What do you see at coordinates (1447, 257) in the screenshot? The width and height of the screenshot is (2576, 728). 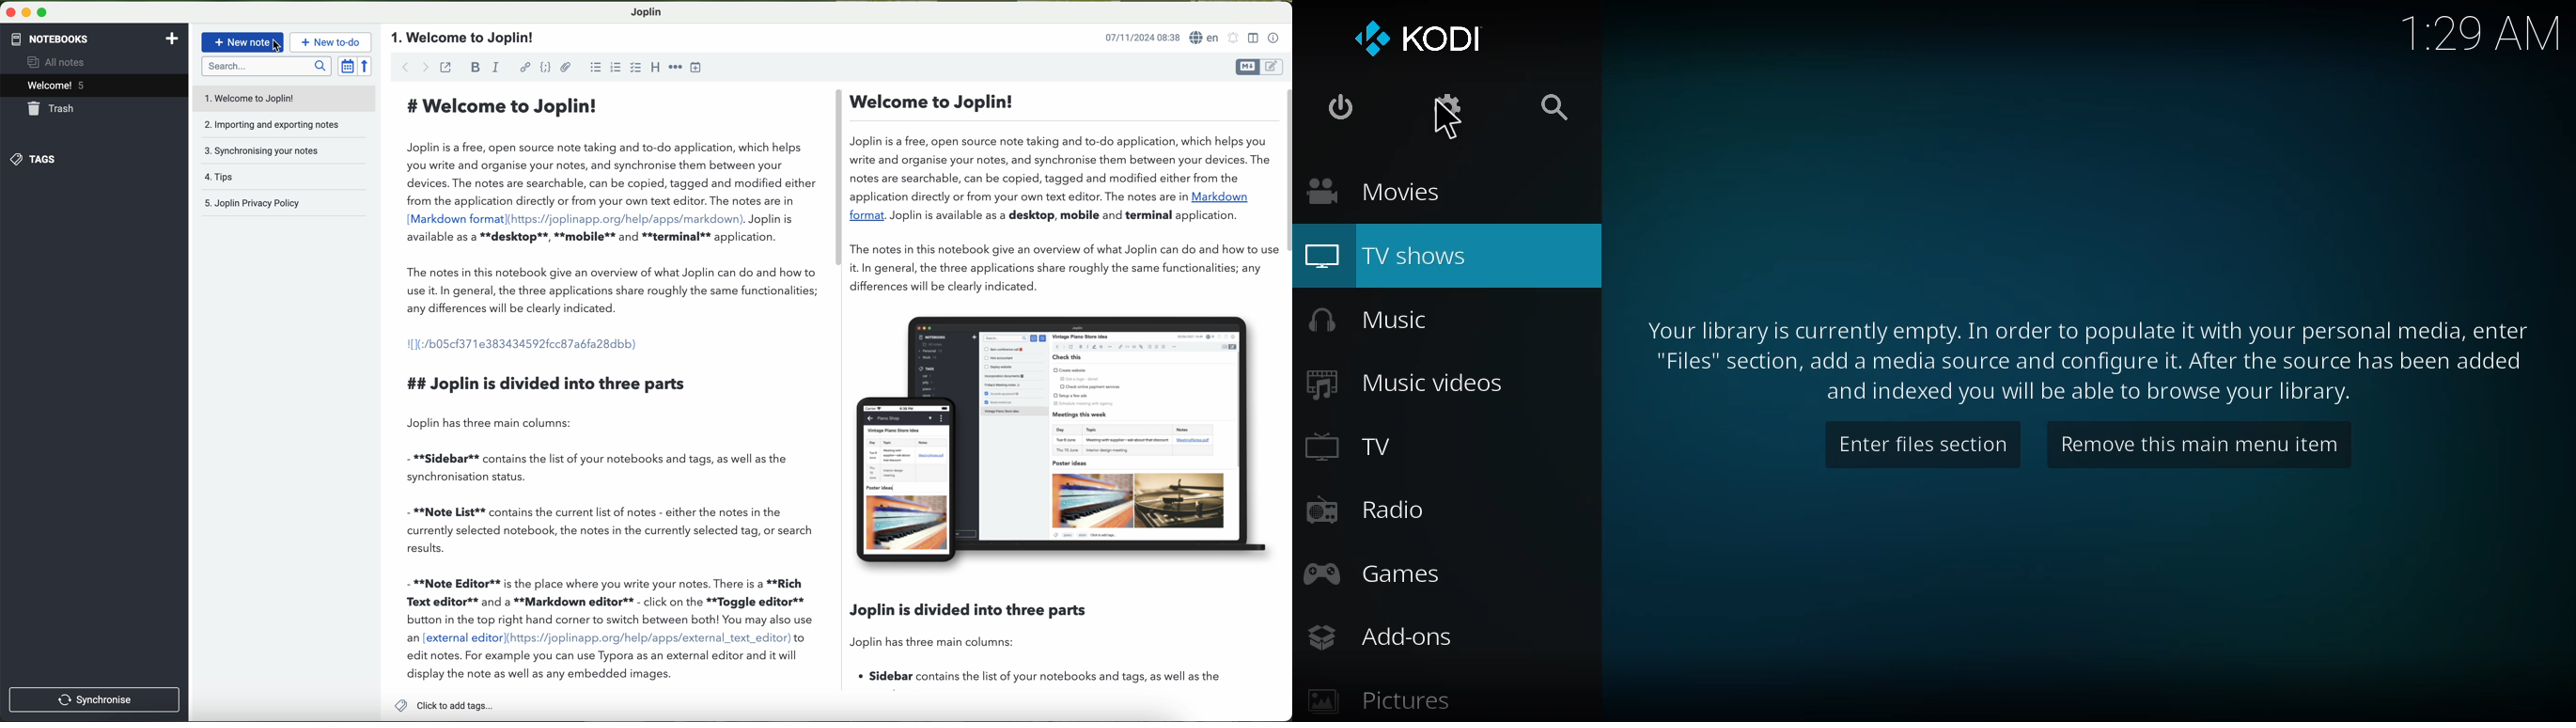 I see `tv shows` at bounding box center [1447, 257].